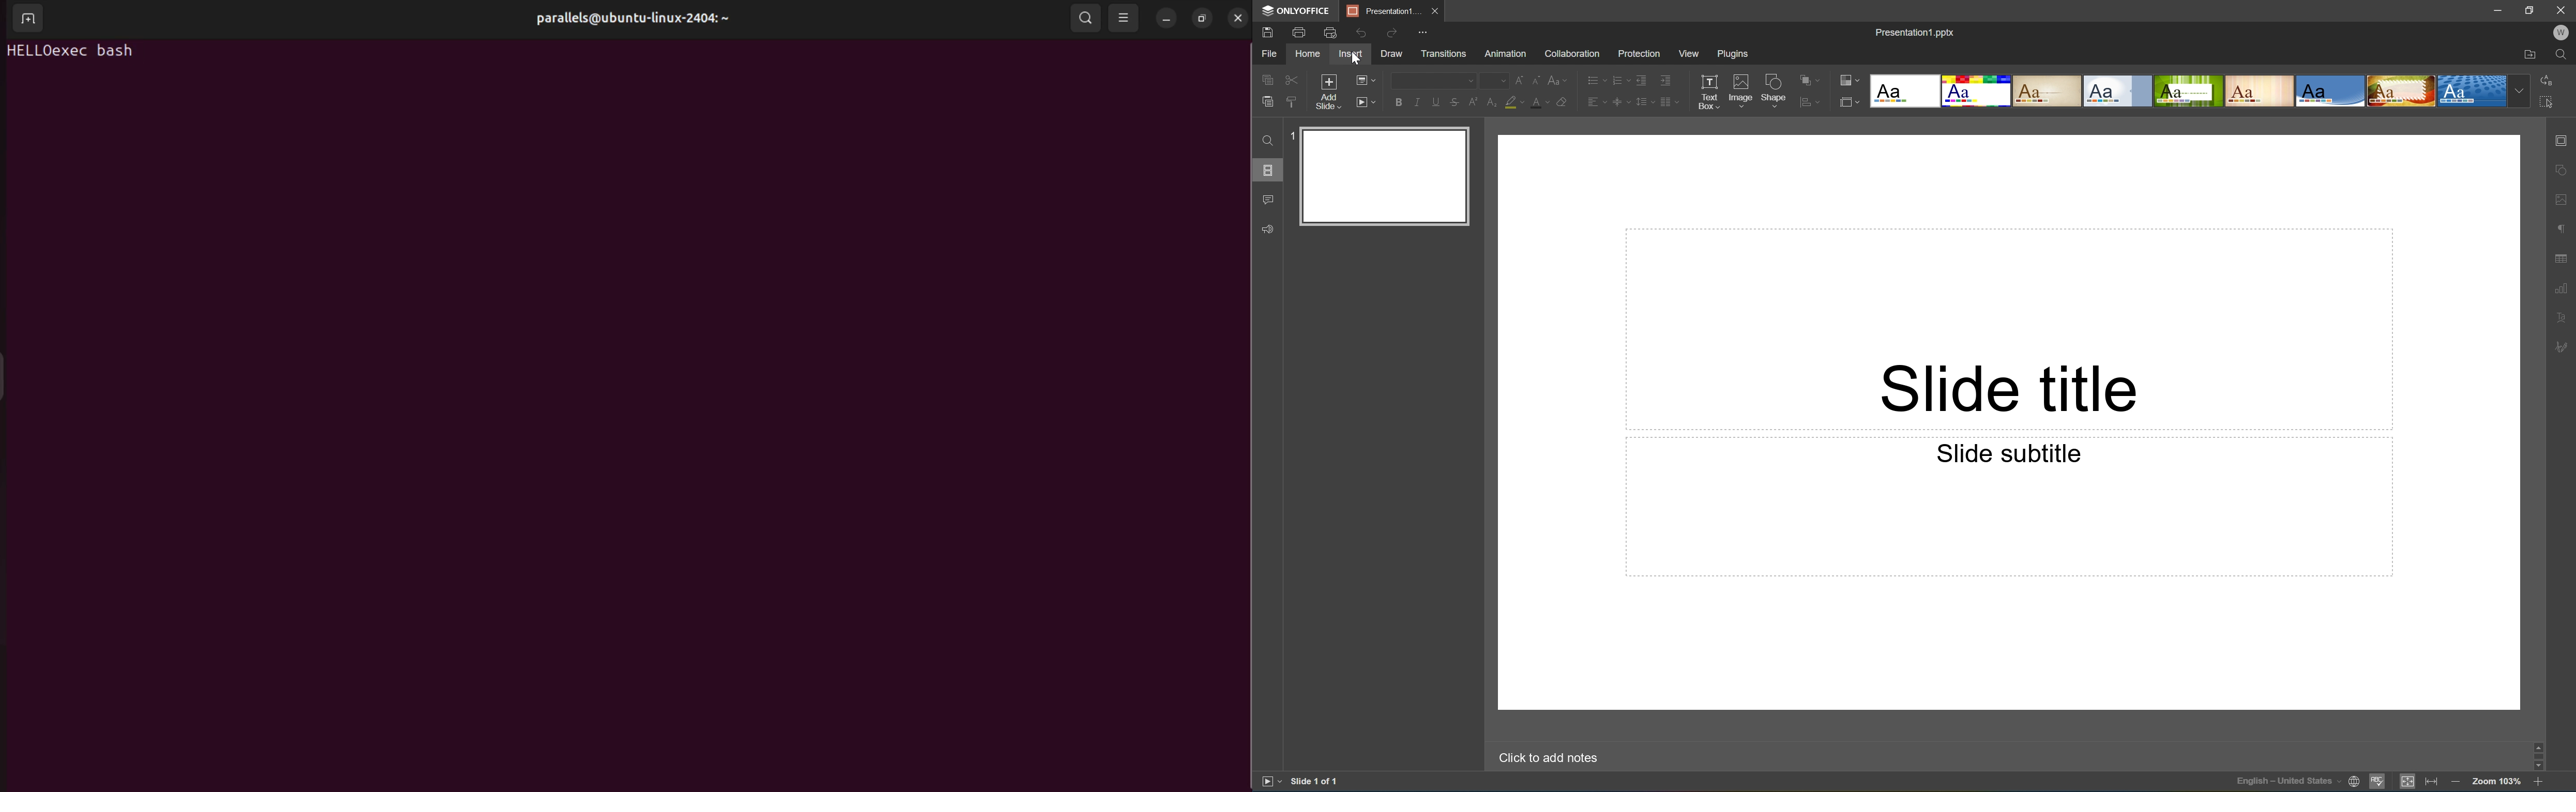  Describe the element at coordinates (2536, 752) in the screenshot. I see `Scroll Bar` at that location.